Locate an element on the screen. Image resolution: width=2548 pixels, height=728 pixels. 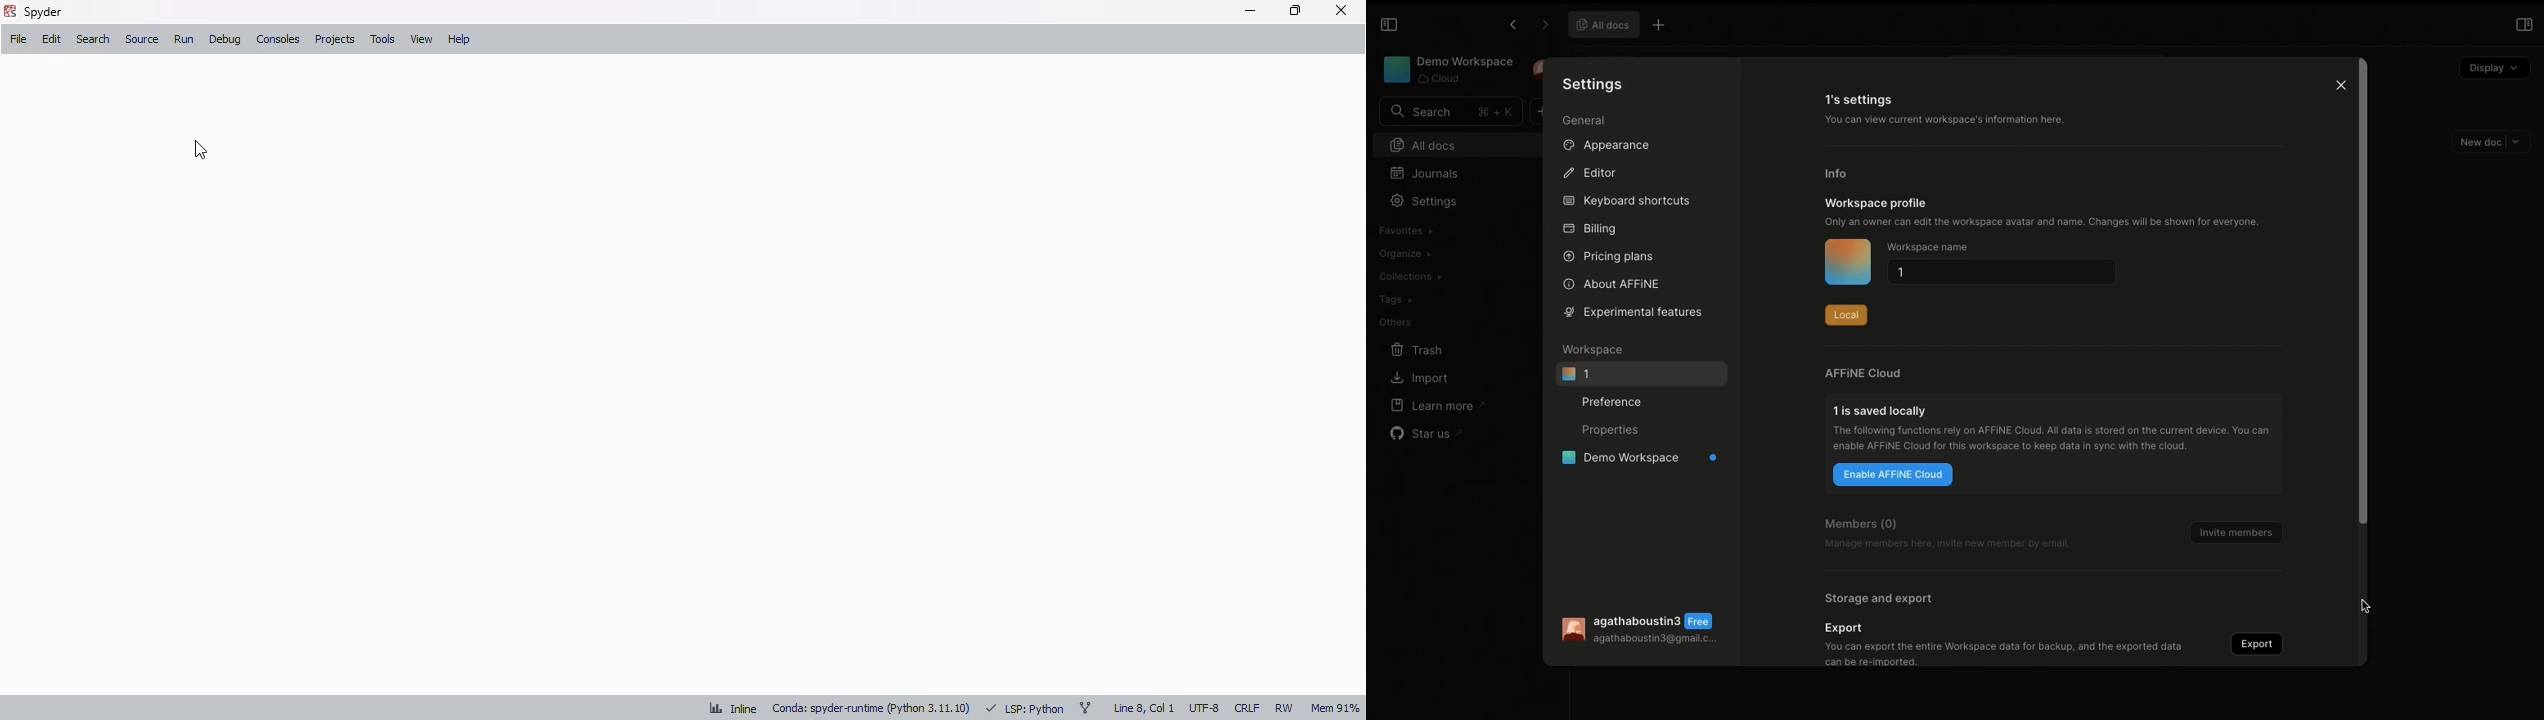
New doc is located at coordinates (2492, 142).